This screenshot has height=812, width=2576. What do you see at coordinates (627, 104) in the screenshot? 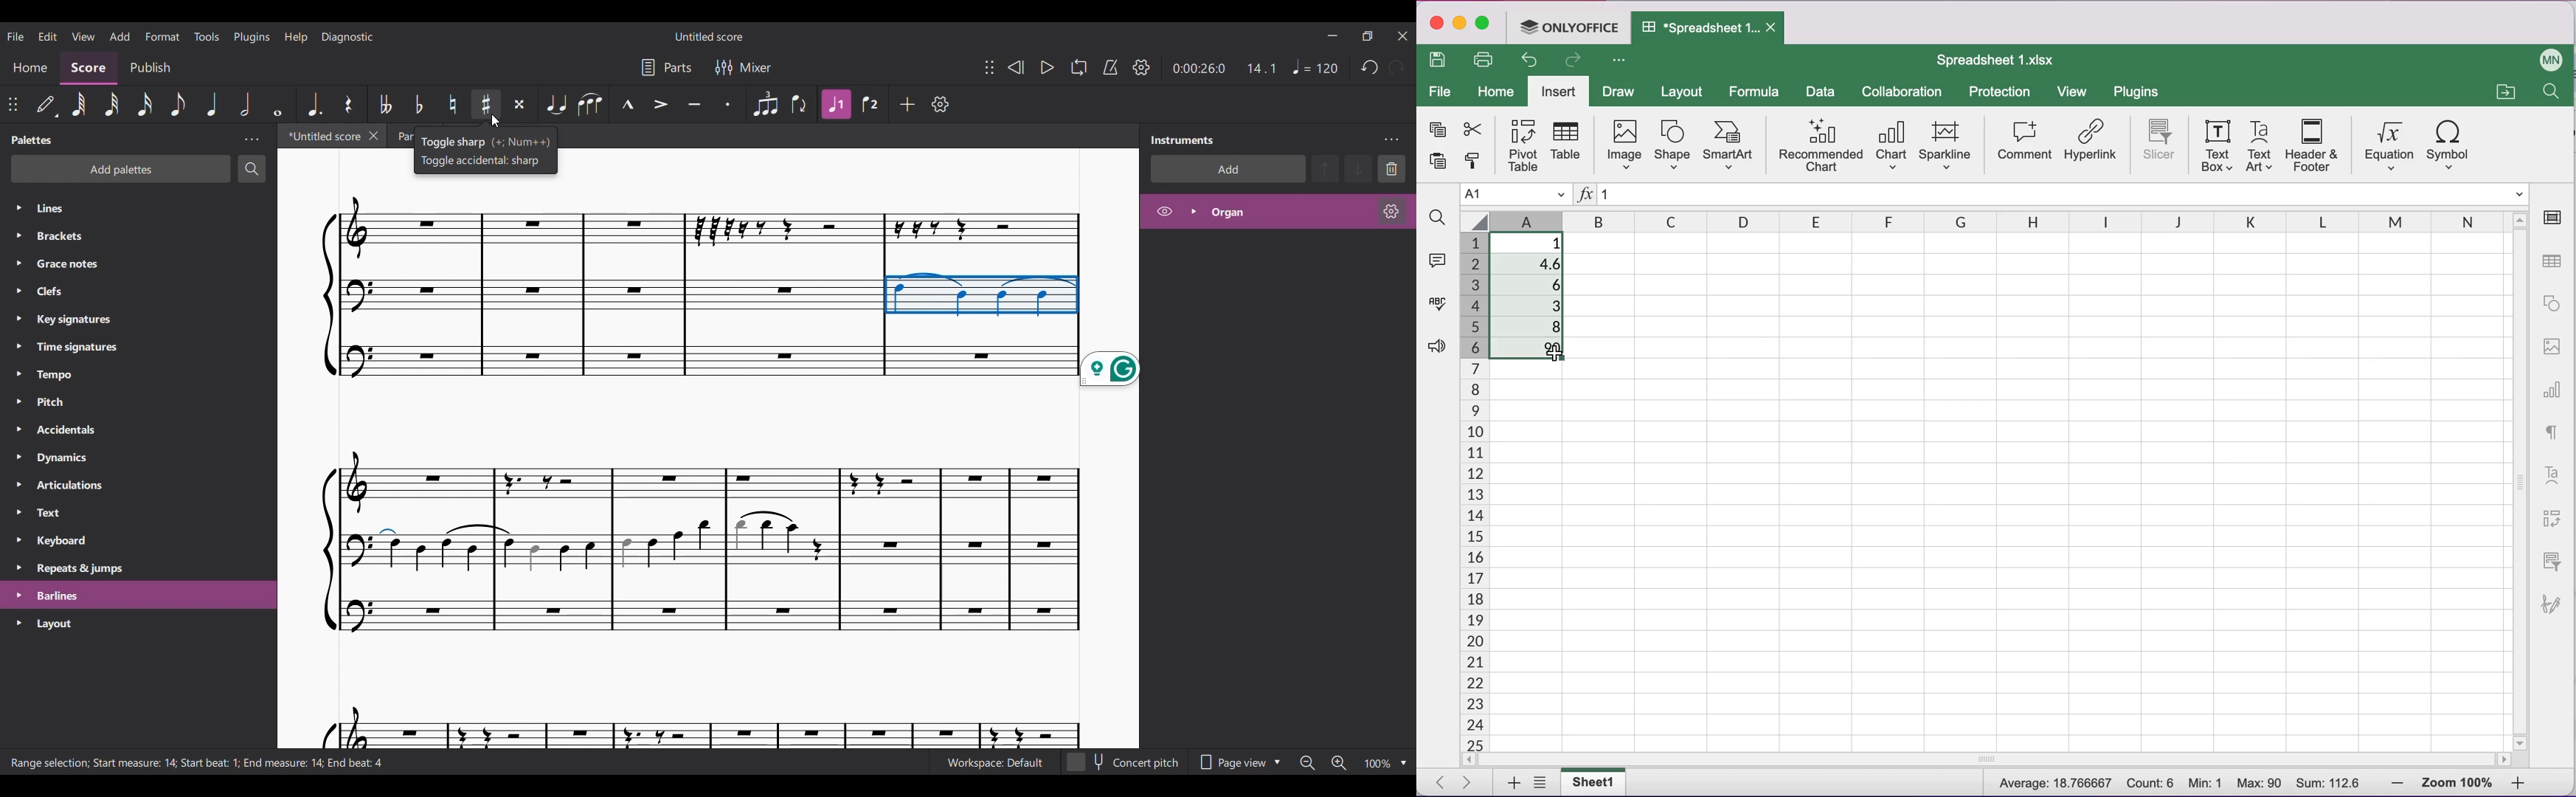
I see `Marcato` at bounding box center [627, 104].